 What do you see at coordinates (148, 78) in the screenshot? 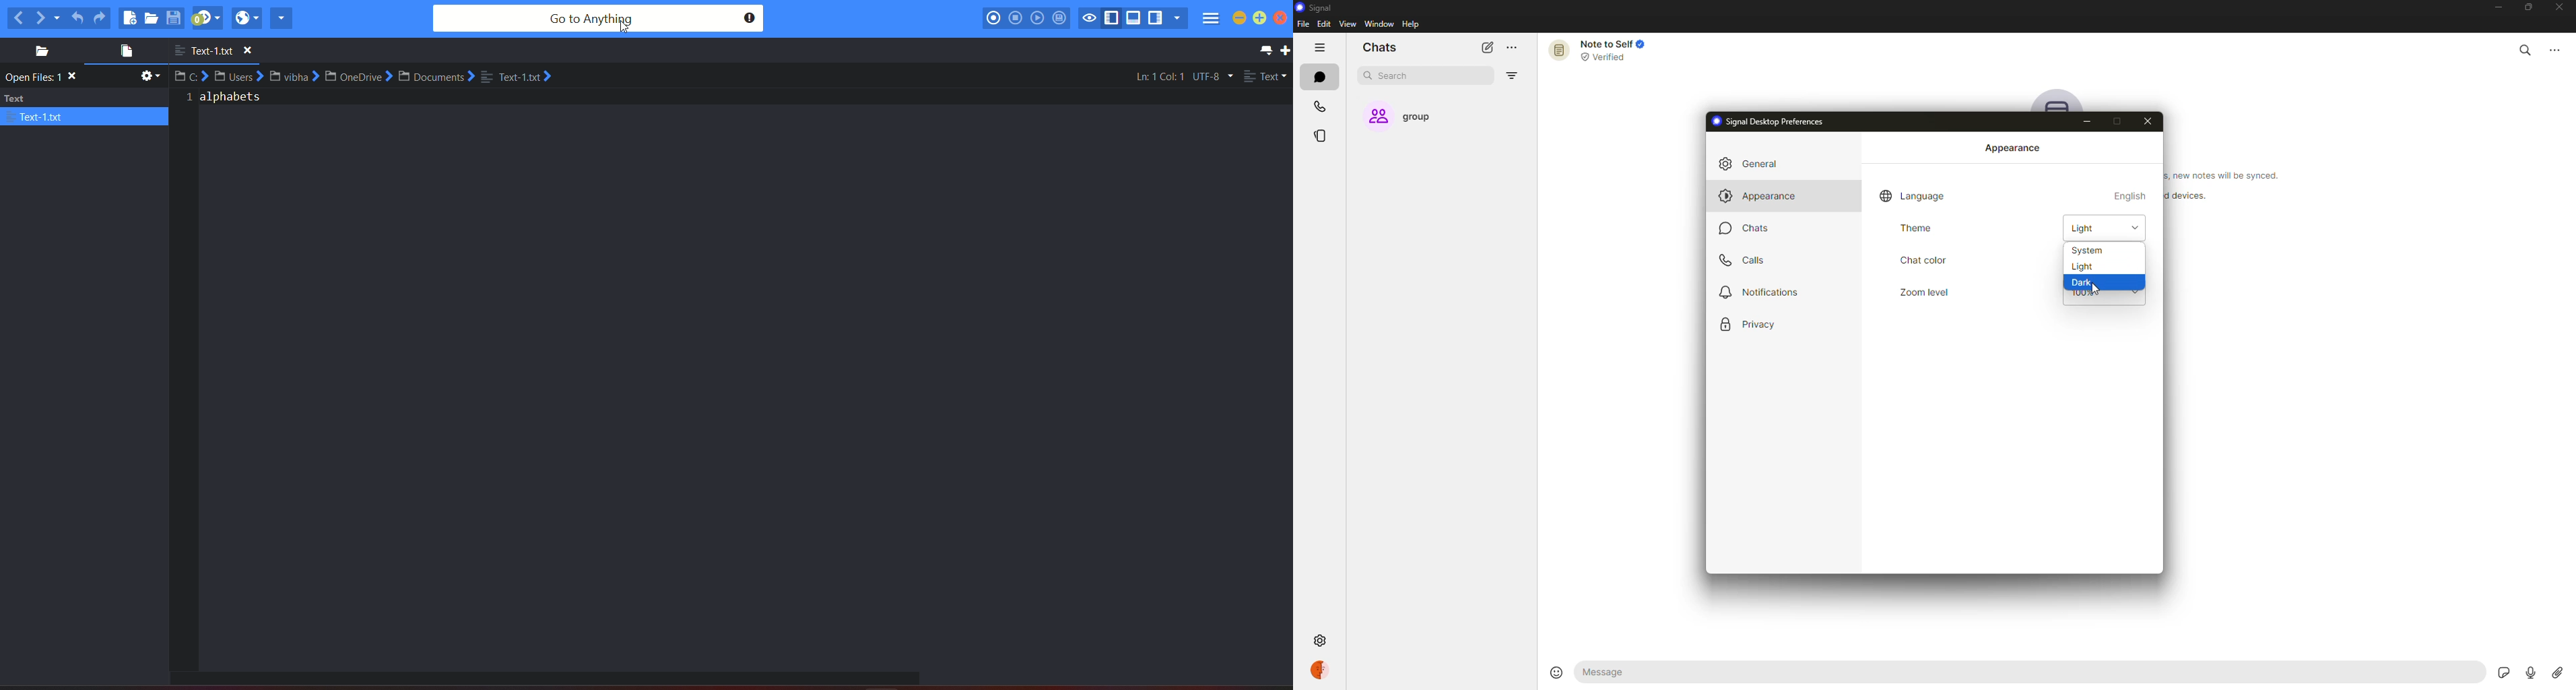
I see `settings` at bounding box center [148, 78].